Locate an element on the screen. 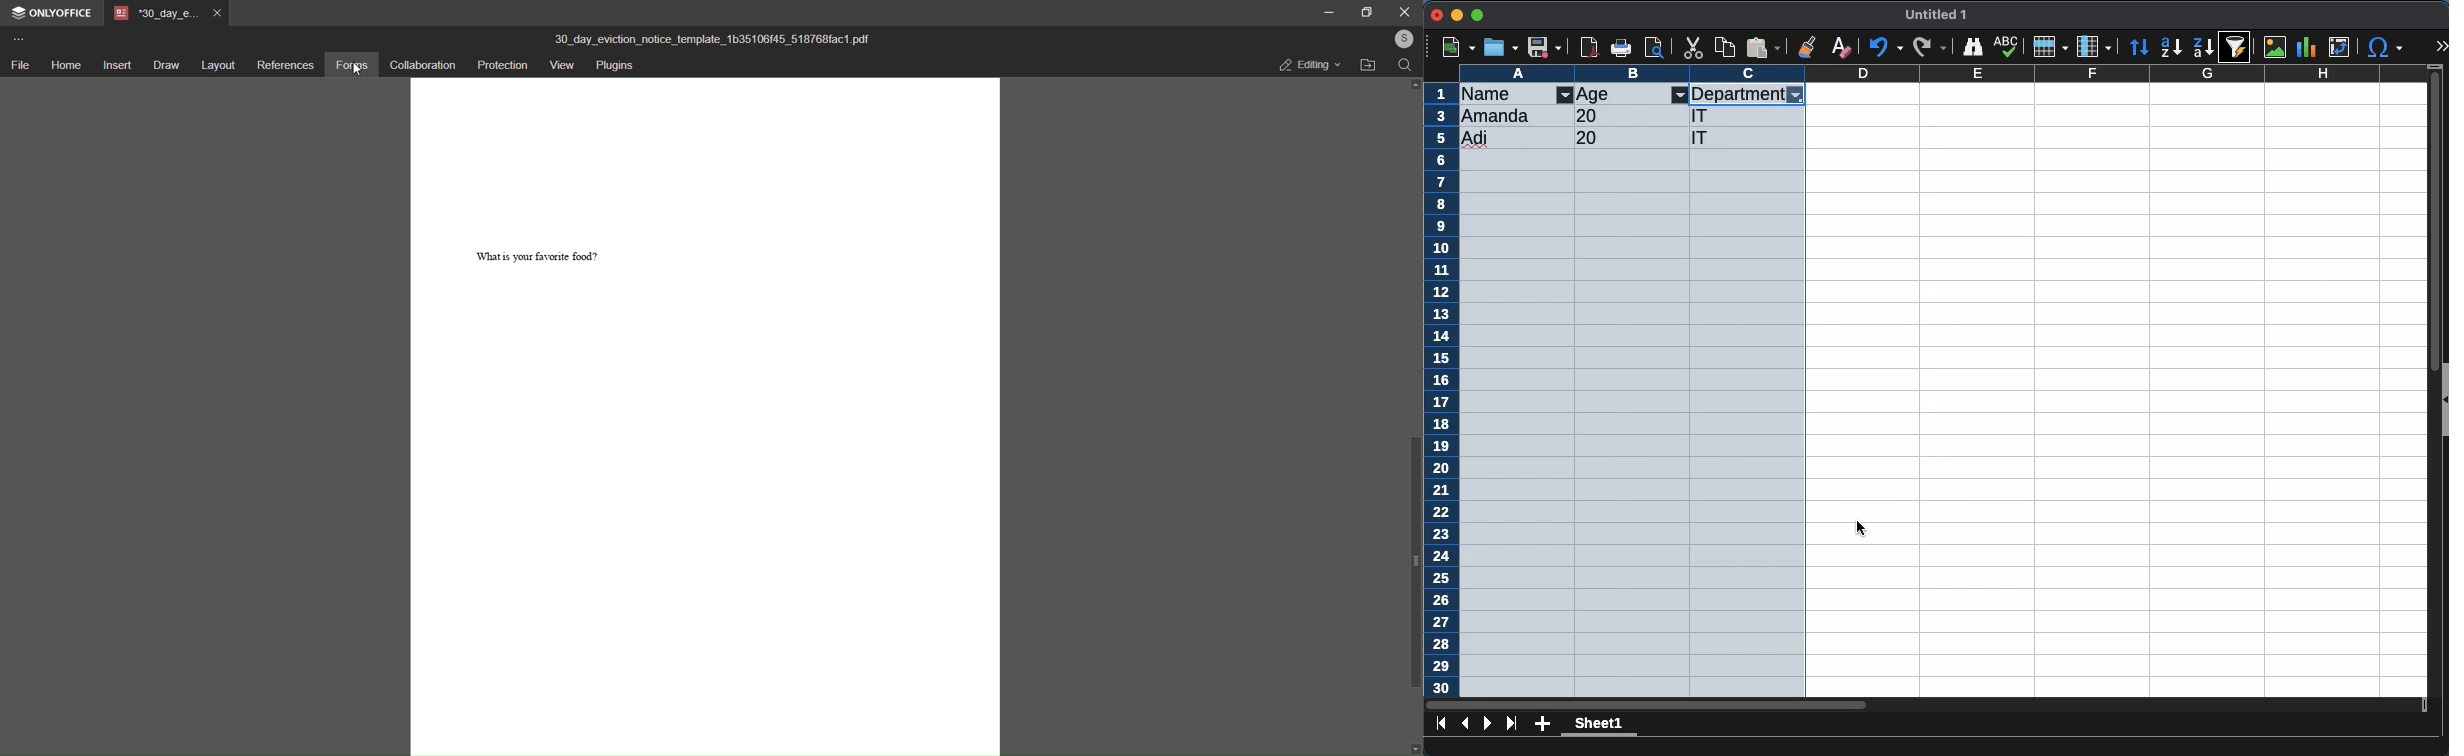 Image resolution: width=2464 pixels, height=756 pixels. IT data is located at coordinates (1632, 127).